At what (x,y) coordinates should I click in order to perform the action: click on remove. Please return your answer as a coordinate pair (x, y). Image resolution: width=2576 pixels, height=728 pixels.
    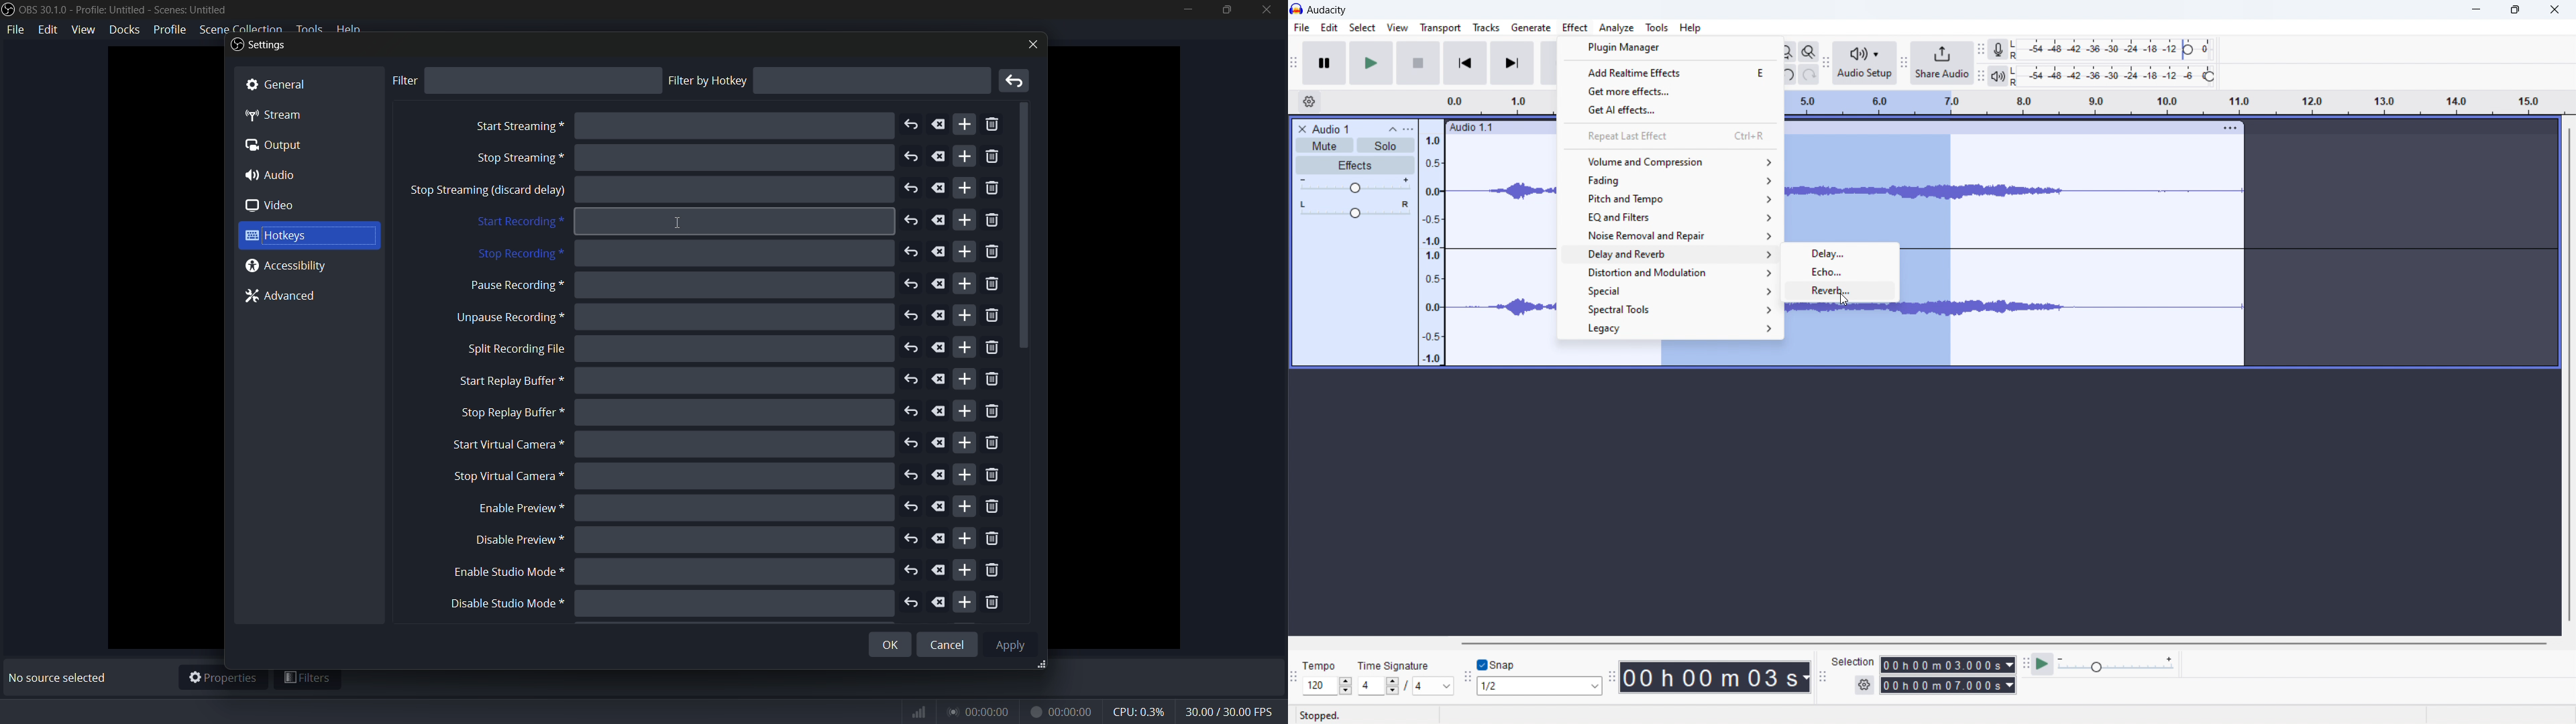
    Looking at the image, I should click on (993, 222).